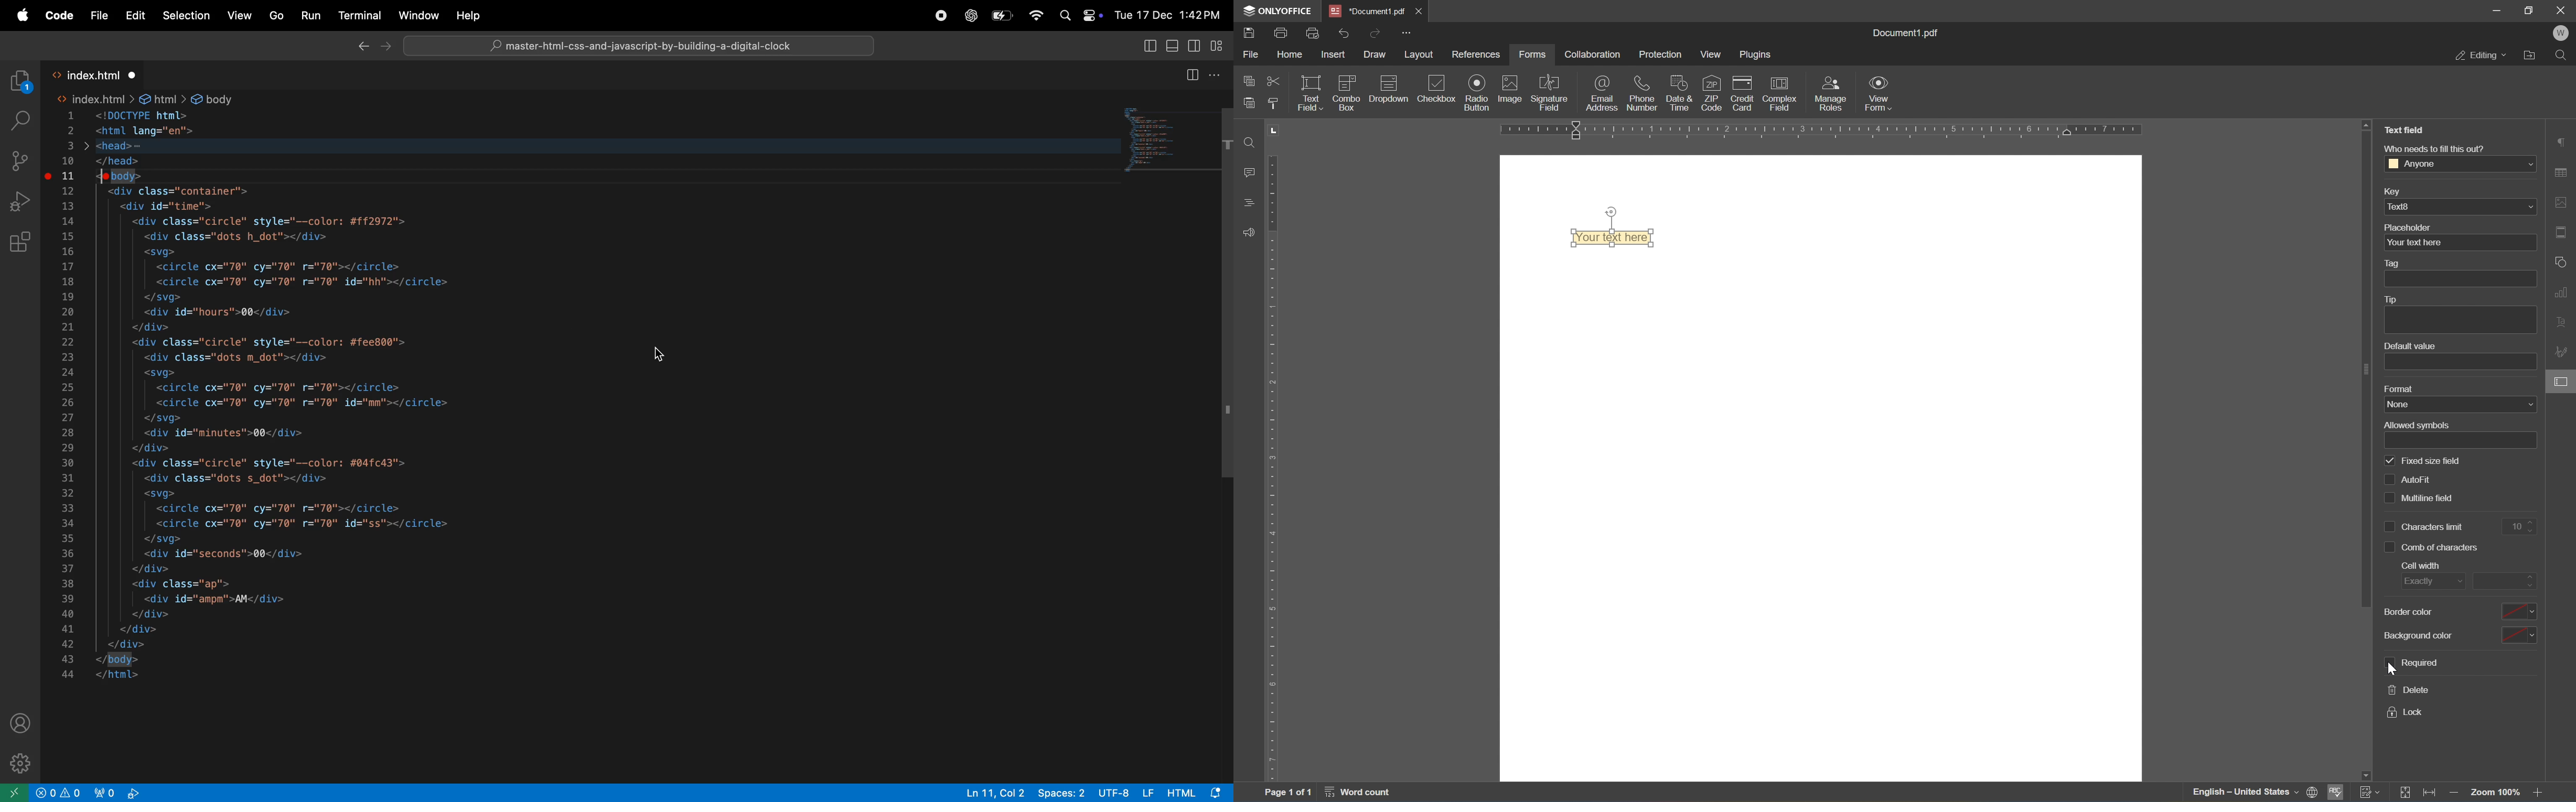  Describe the element at coordinates (61, 17) in the screenshot. I see `Code` at that location.